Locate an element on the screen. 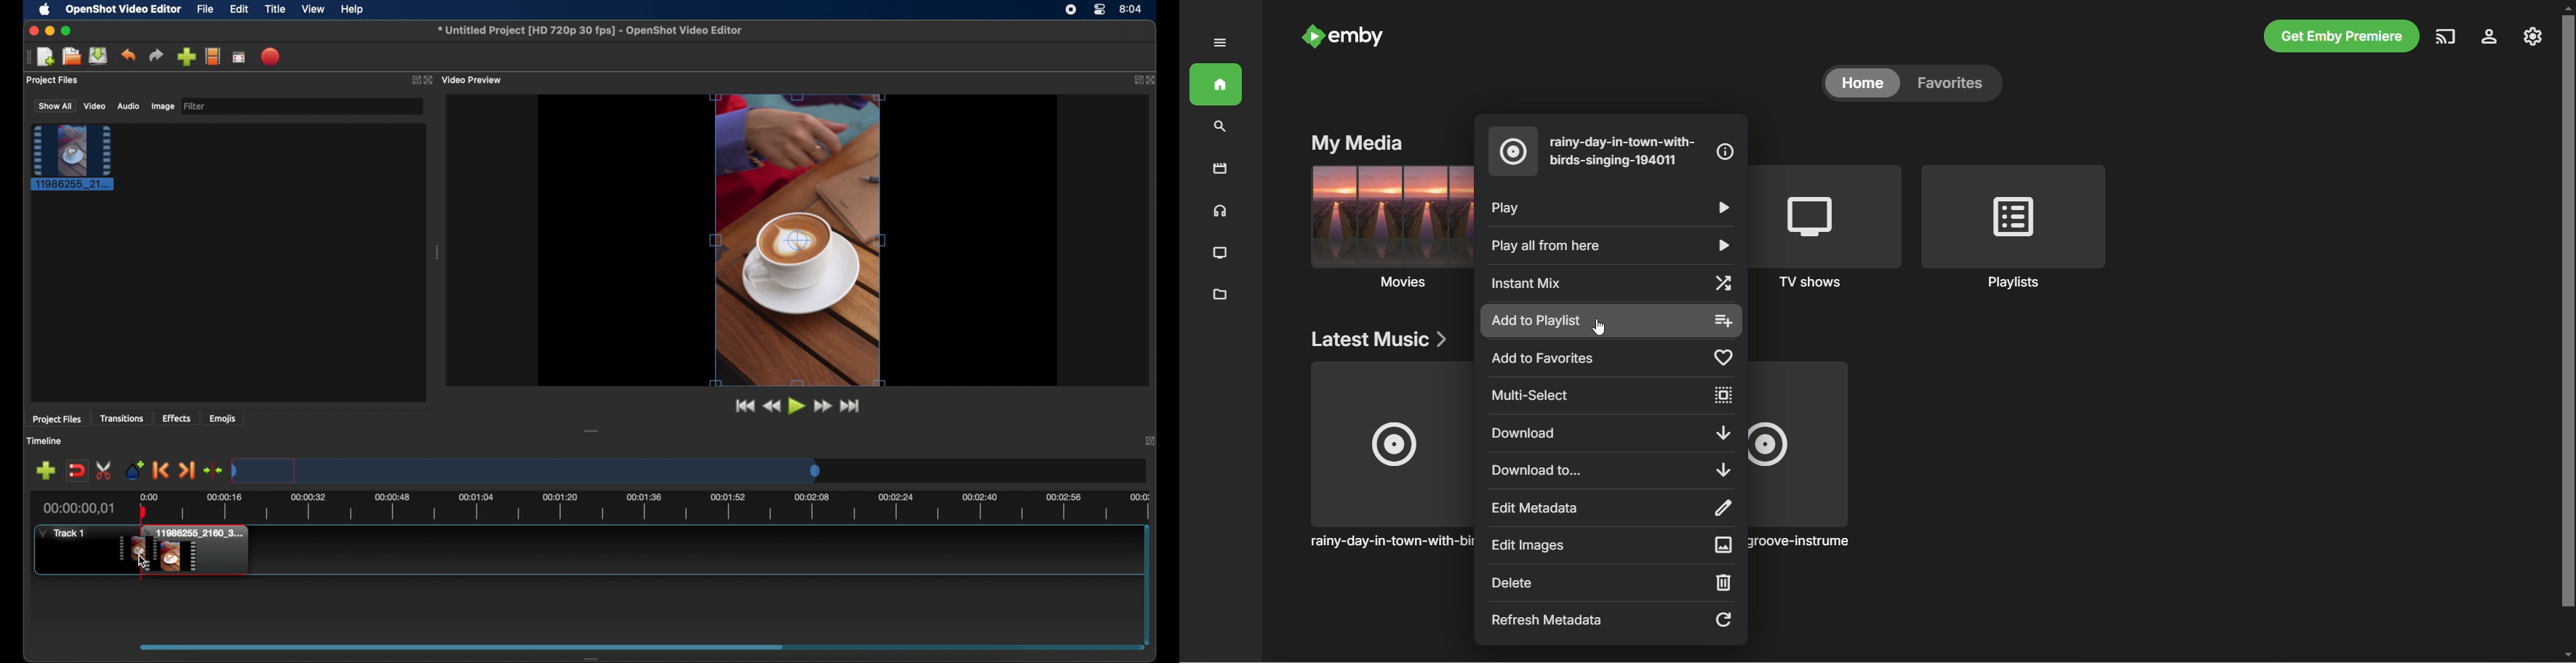 Image resolution: width=2576 pixels, height=672 pixels. drag handle is located at coordinates (598, 656).